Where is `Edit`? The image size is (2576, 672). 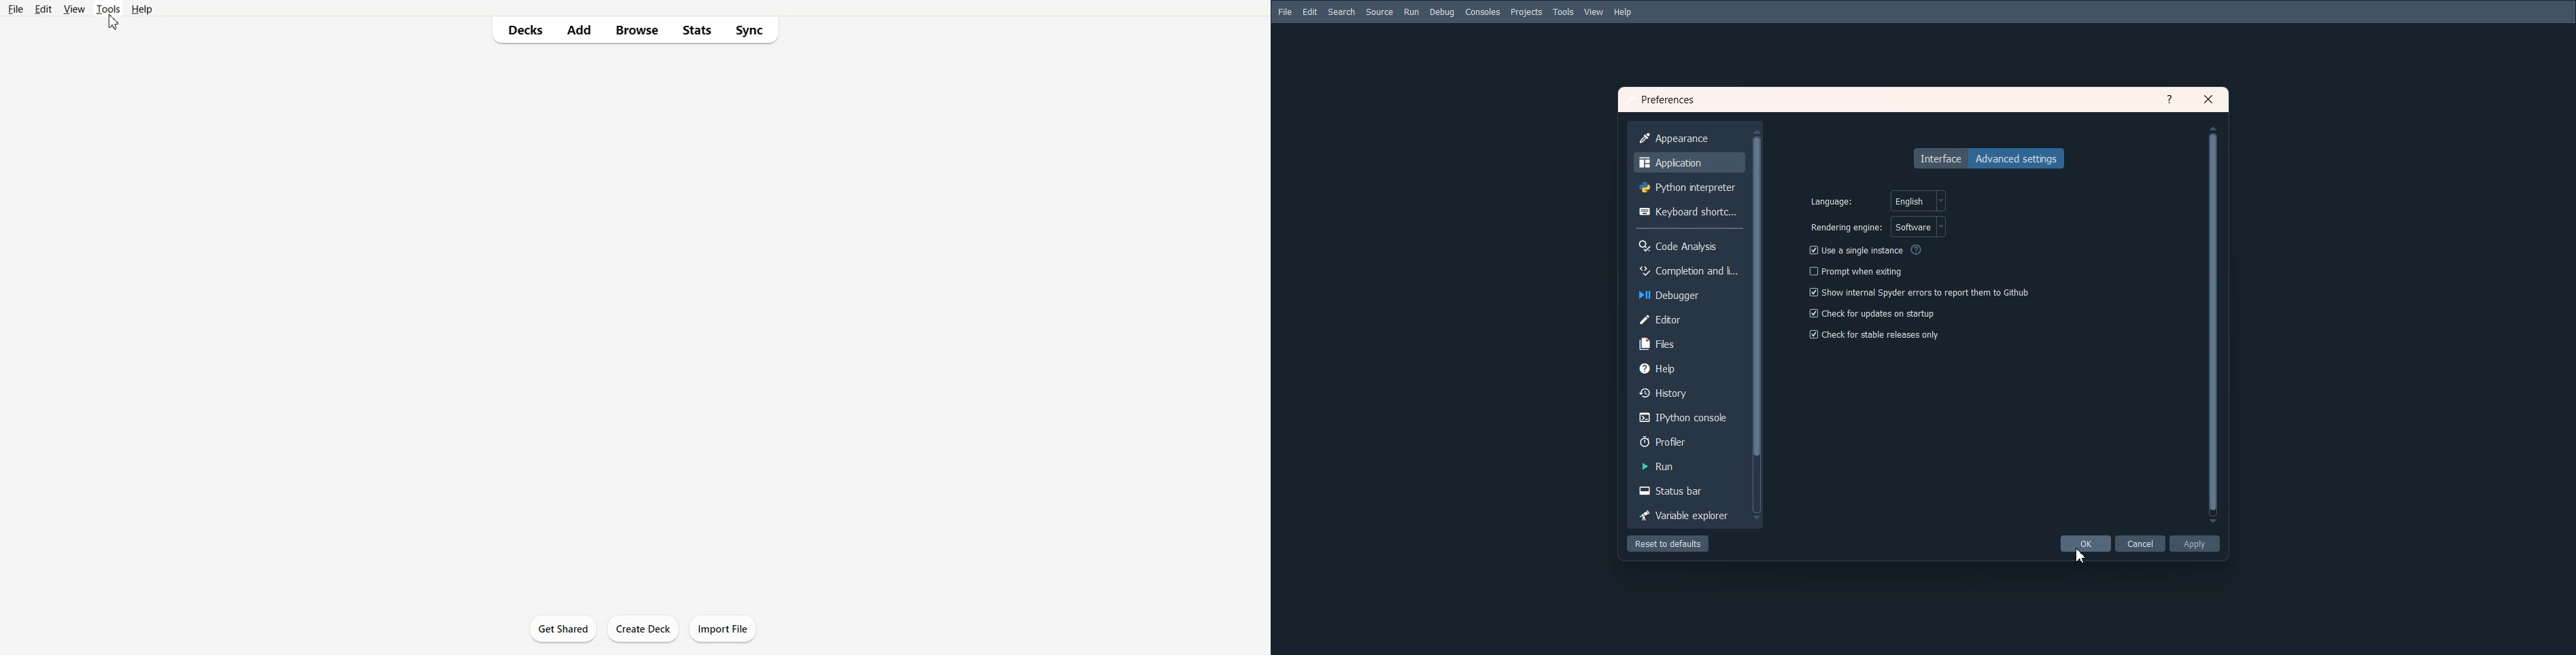
Edit is located at coordinates (1309, 12).